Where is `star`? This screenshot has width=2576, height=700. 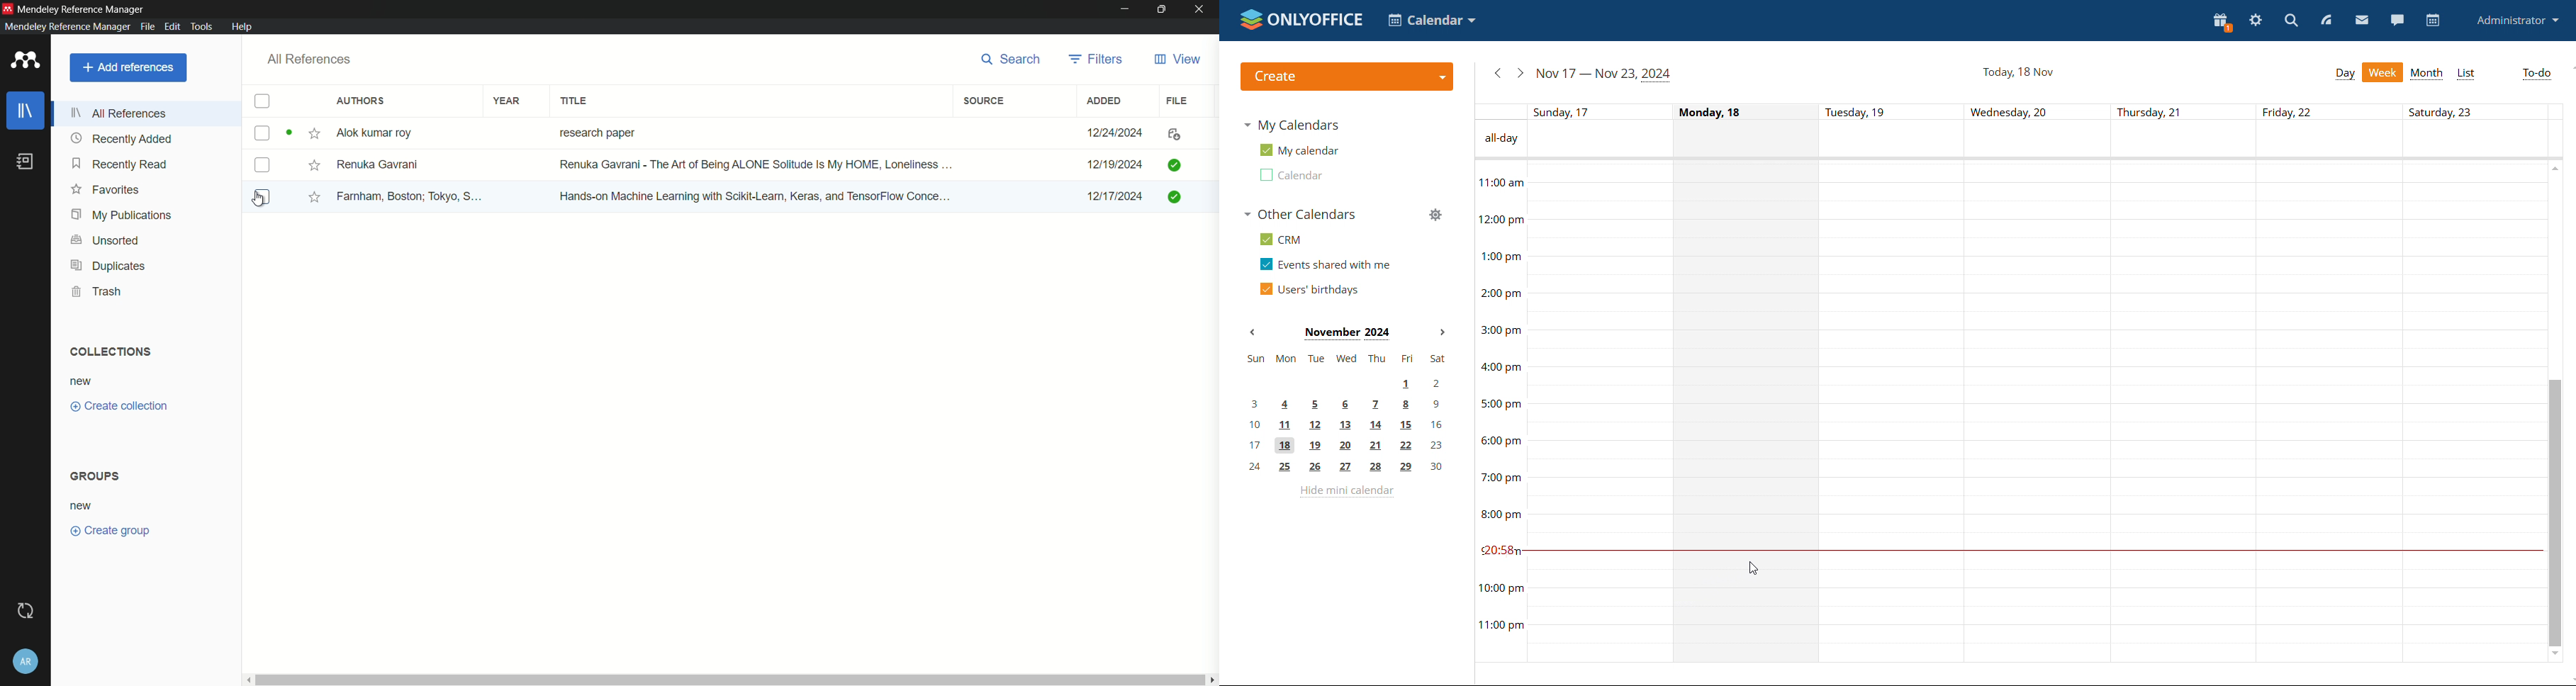
star is located at coordinates (314, 136).